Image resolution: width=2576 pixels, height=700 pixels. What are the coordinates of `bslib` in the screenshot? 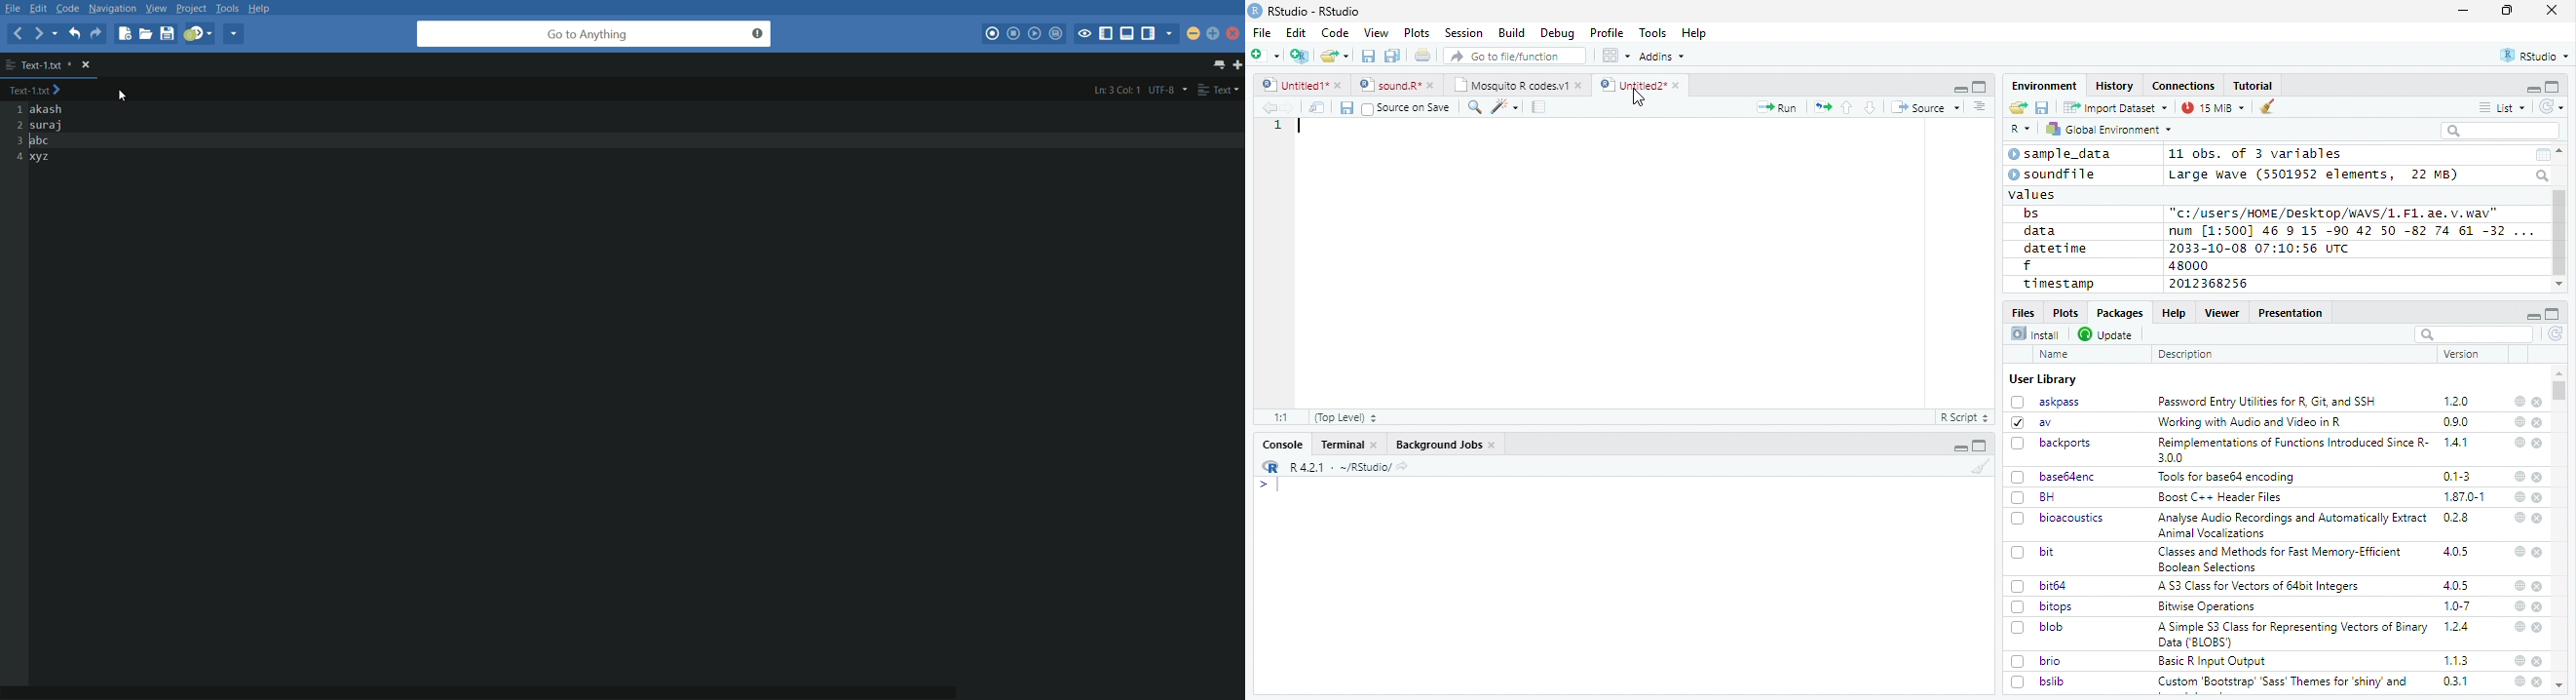 It's located at (2038, 681).